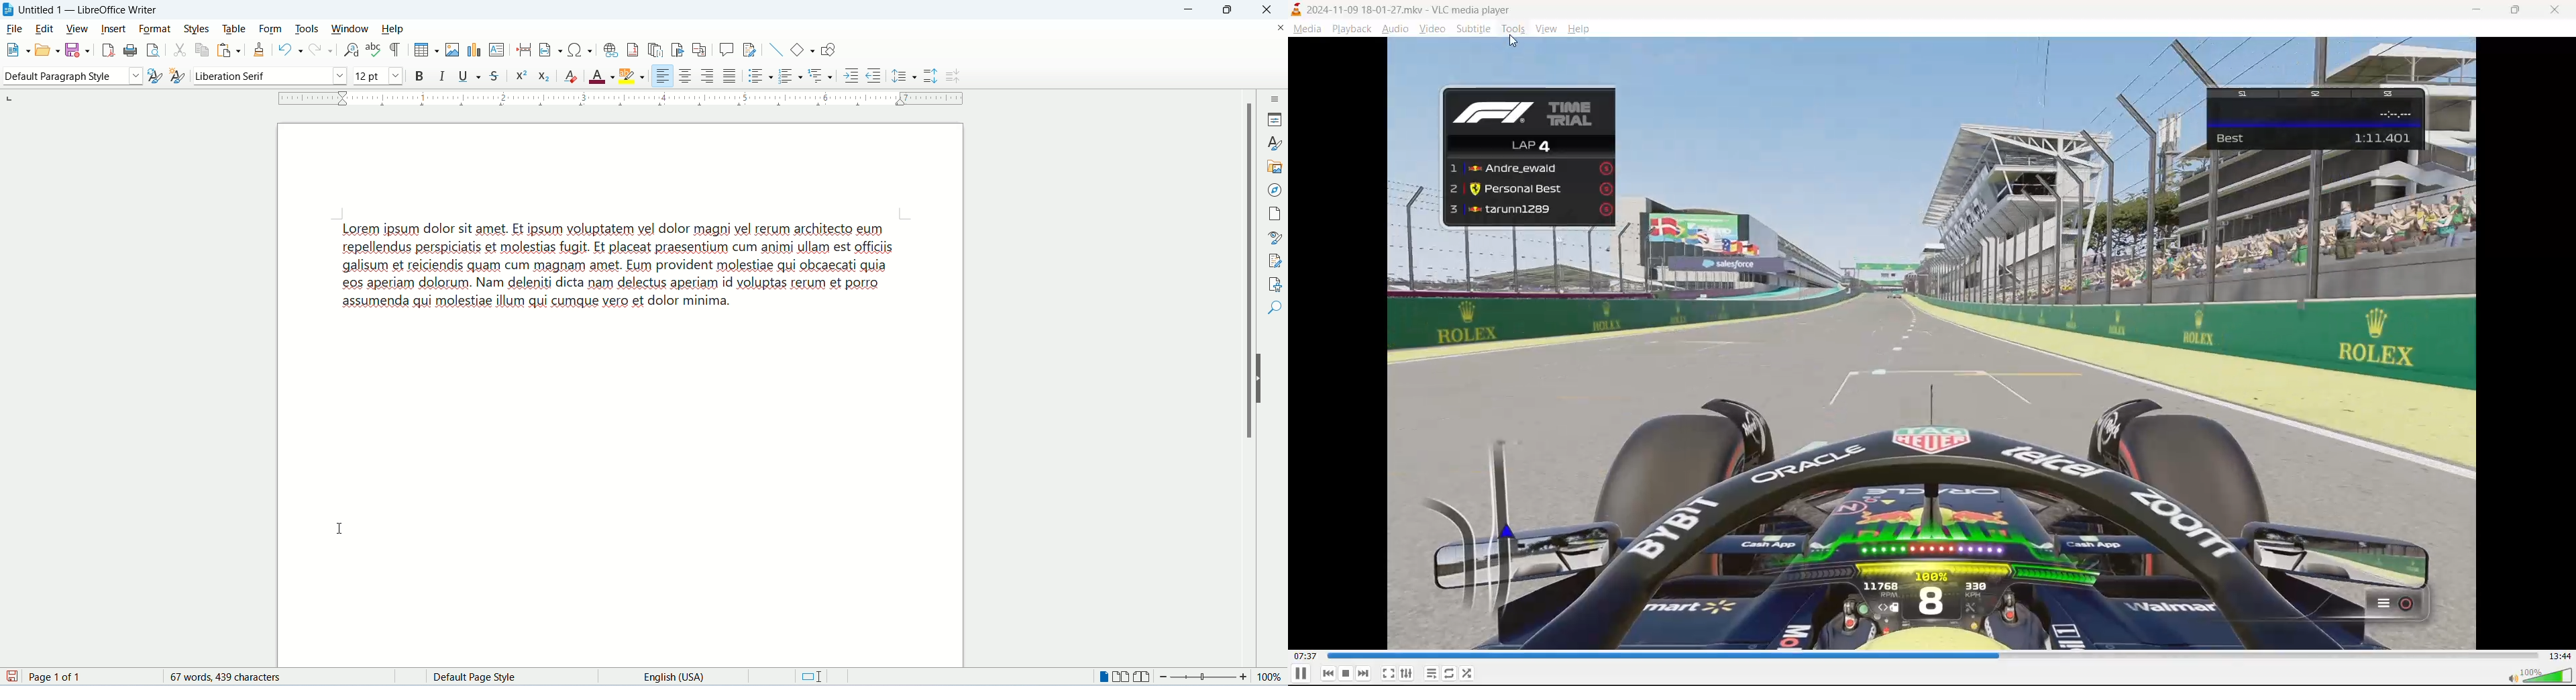  What do you see at coordinates (260, 50) in the screenshot?
I see `clone formatting` at bounding box center [260, 50].